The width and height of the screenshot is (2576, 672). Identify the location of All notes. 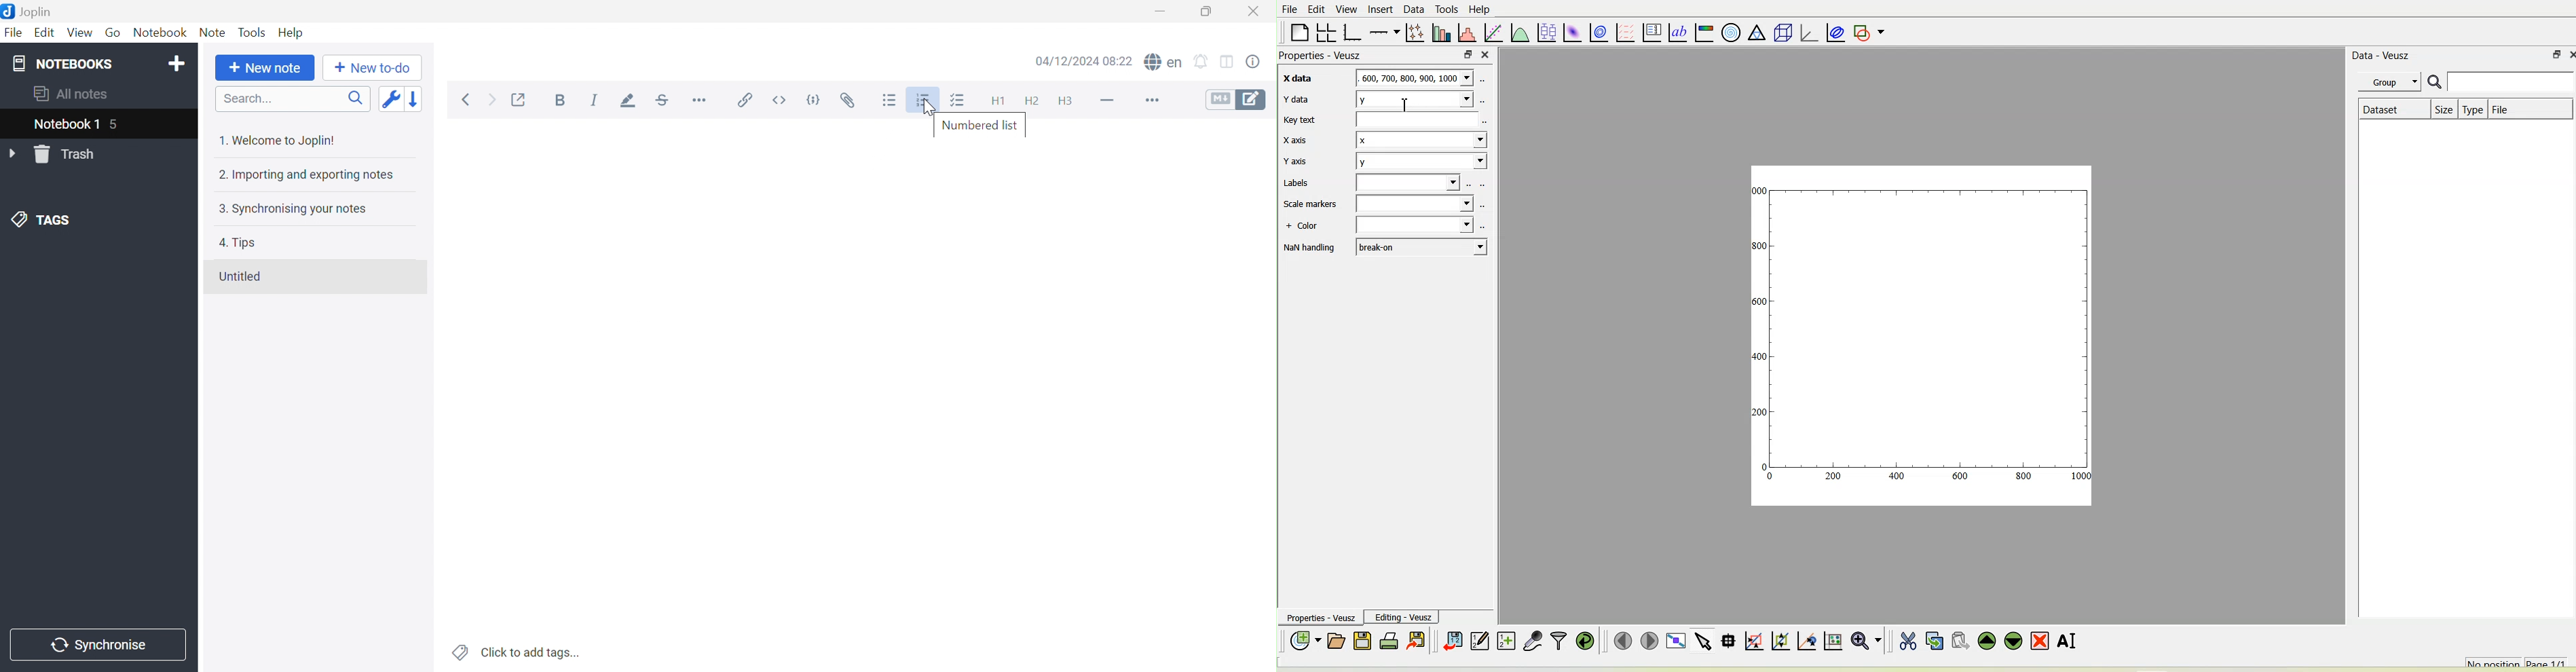
(69, 95).